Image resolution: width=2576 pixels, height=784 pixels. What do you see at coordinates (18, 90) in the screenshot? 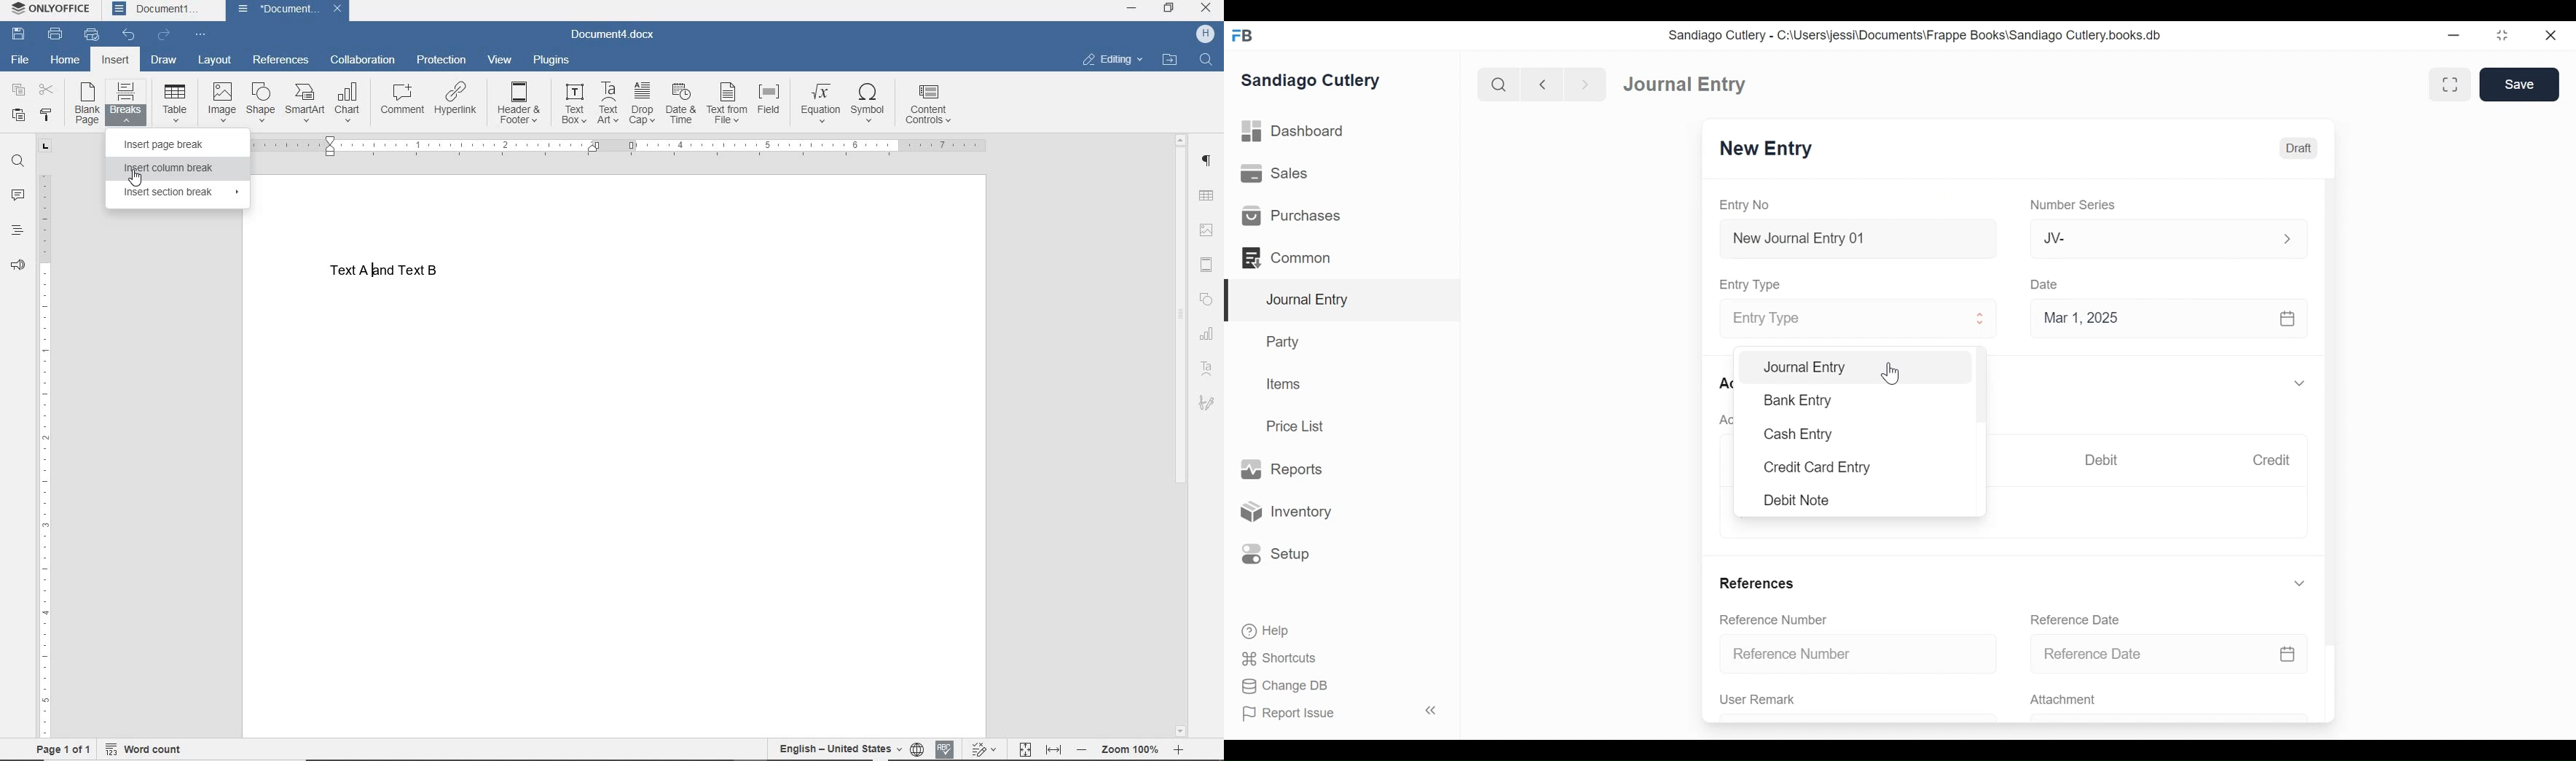
I see `COPY` at bounding box center [18, 90].